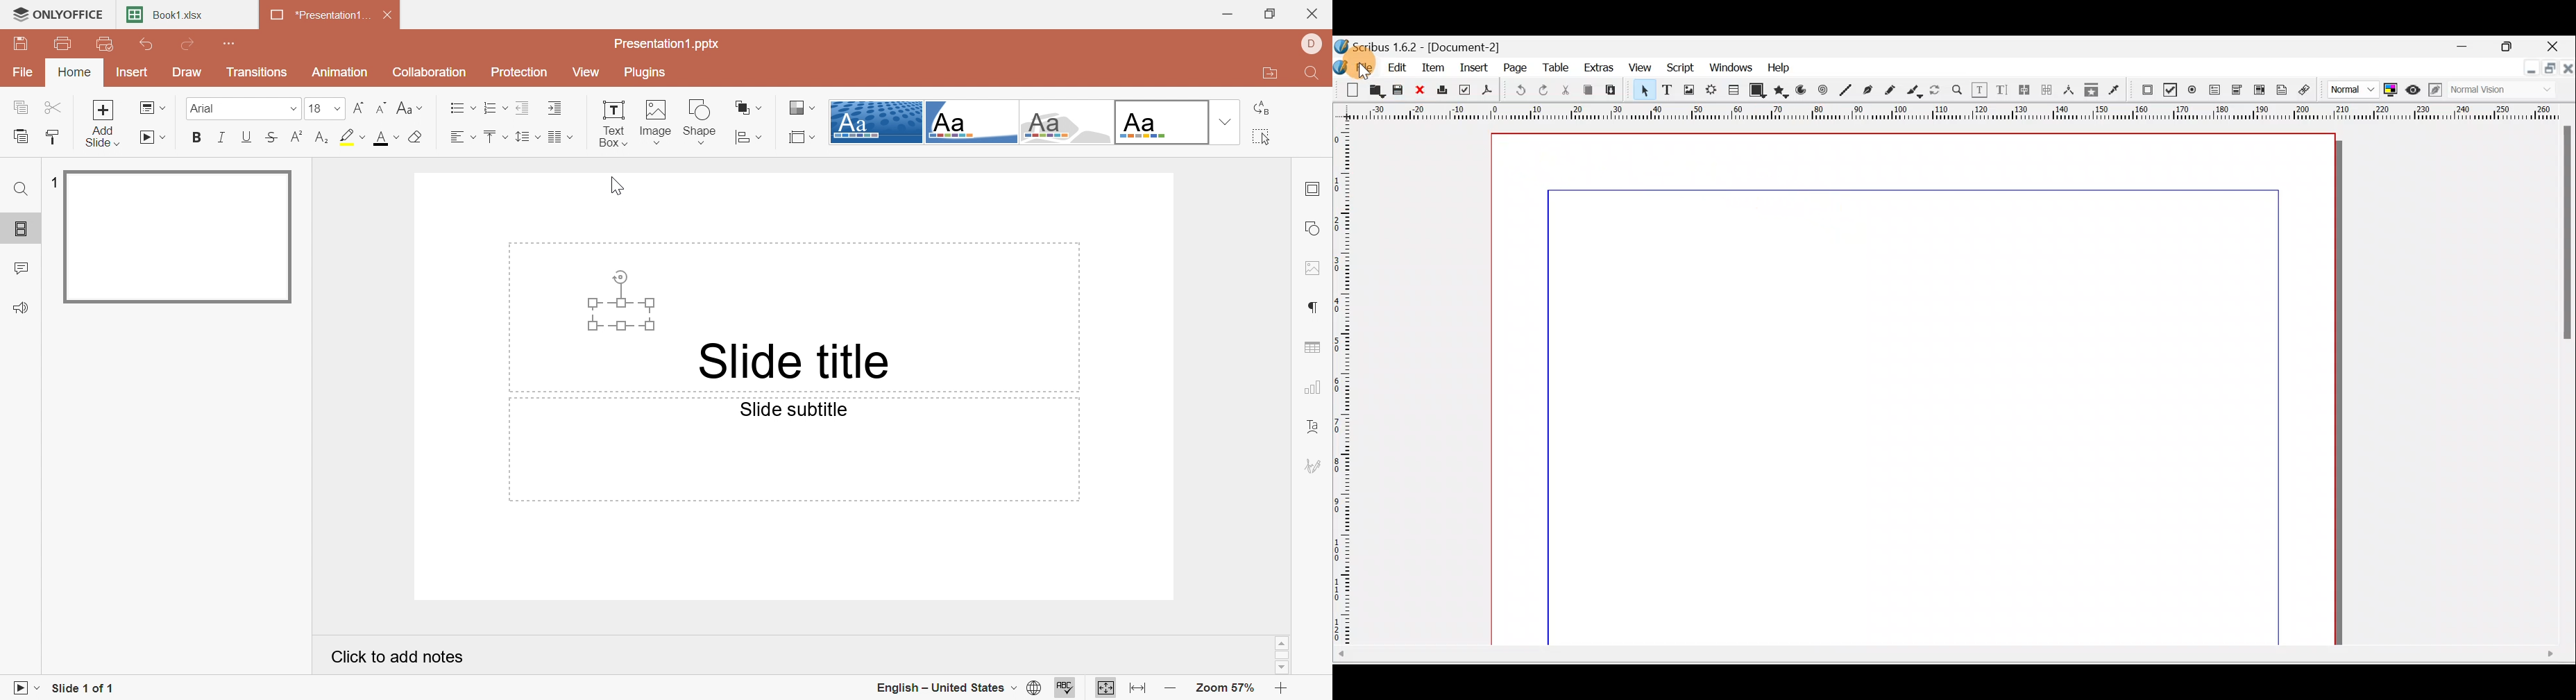  I want to click on Copy, so click(1590, 92).